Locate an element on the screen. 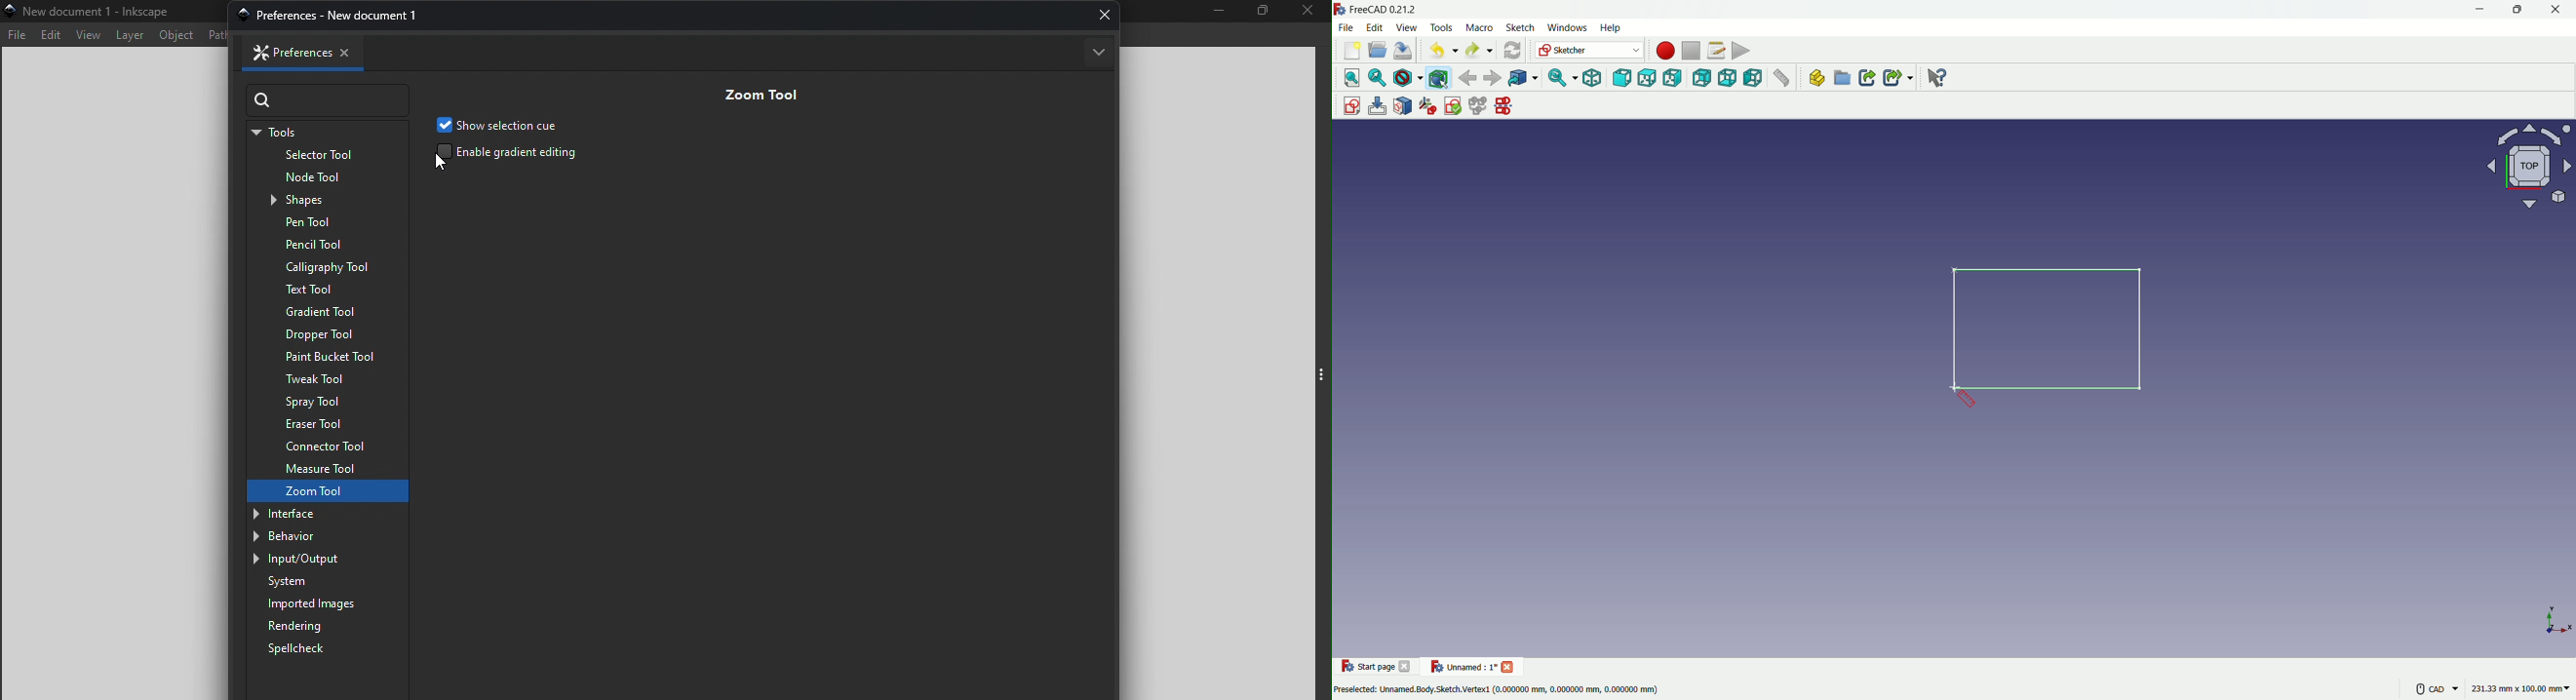 The height and width of the screenshot is (700, 2576). back view is located at coordinates (1701, 78).